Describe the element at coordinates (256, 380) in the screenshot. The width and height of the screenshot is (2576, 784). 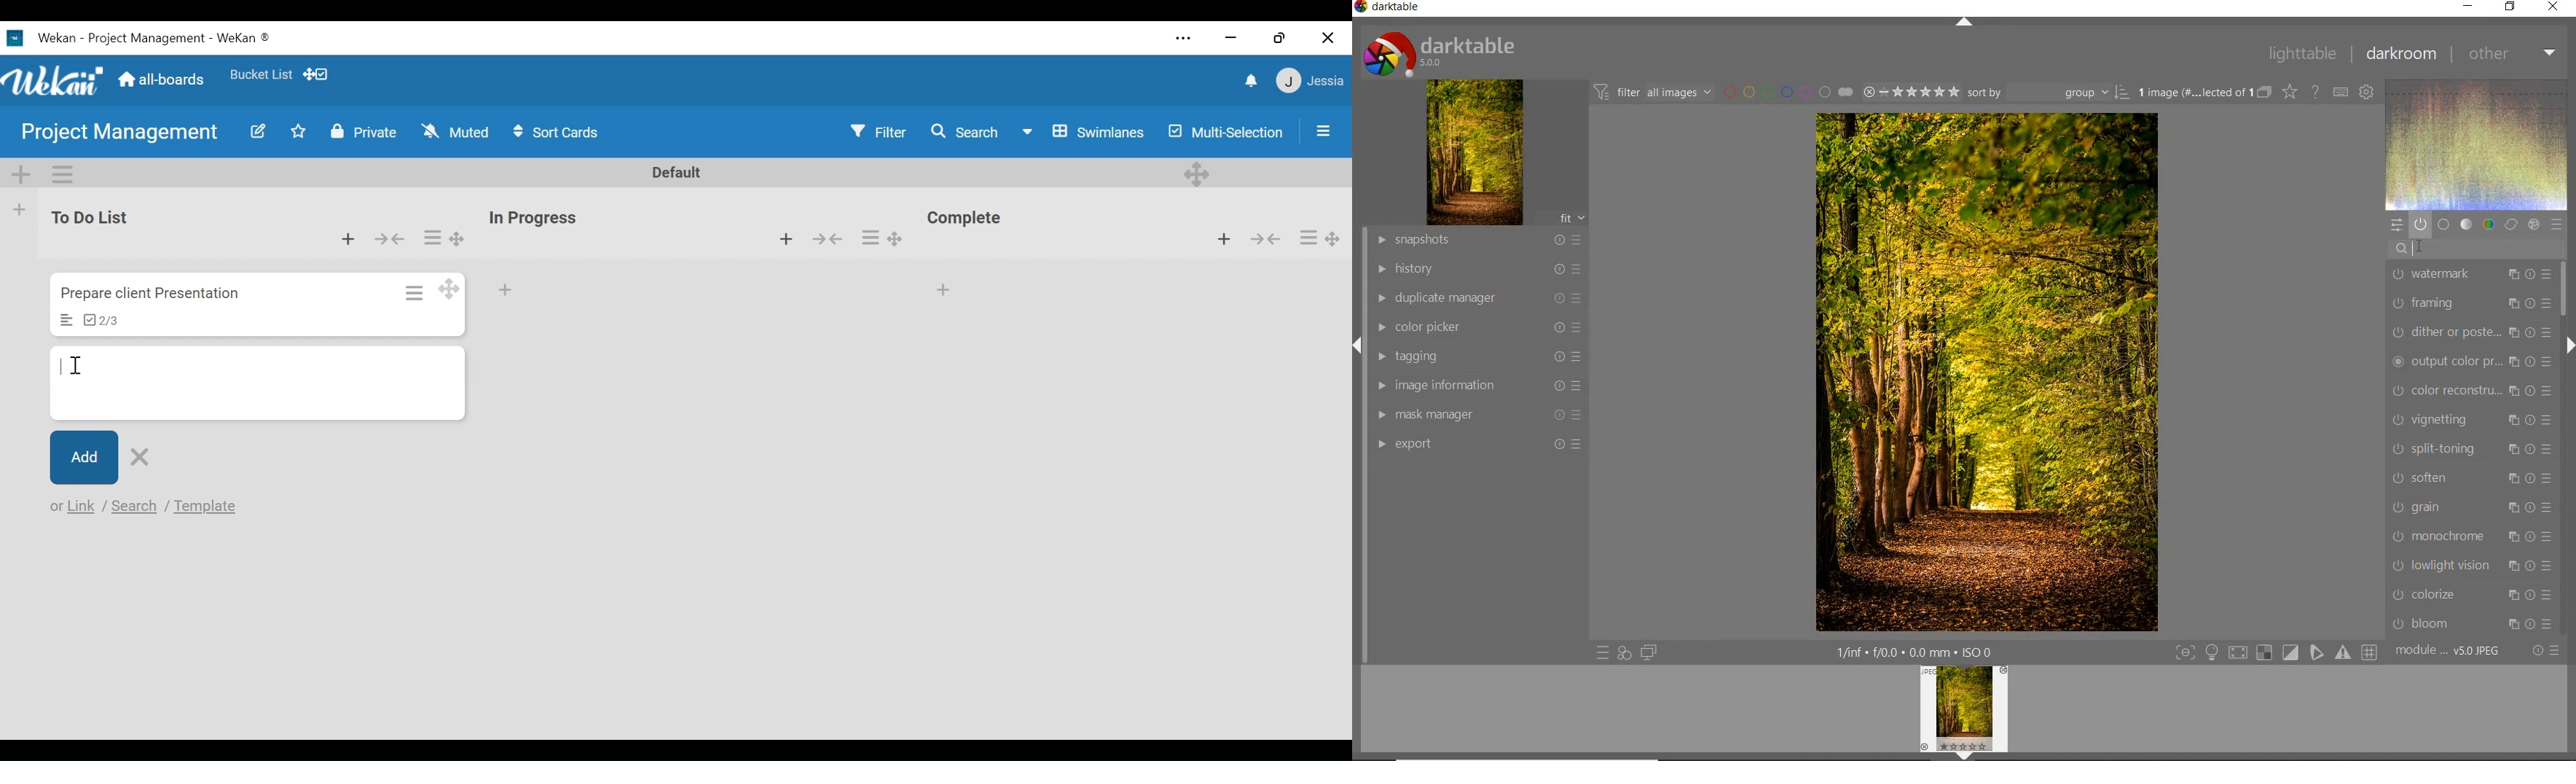
I see `Card` at that location.